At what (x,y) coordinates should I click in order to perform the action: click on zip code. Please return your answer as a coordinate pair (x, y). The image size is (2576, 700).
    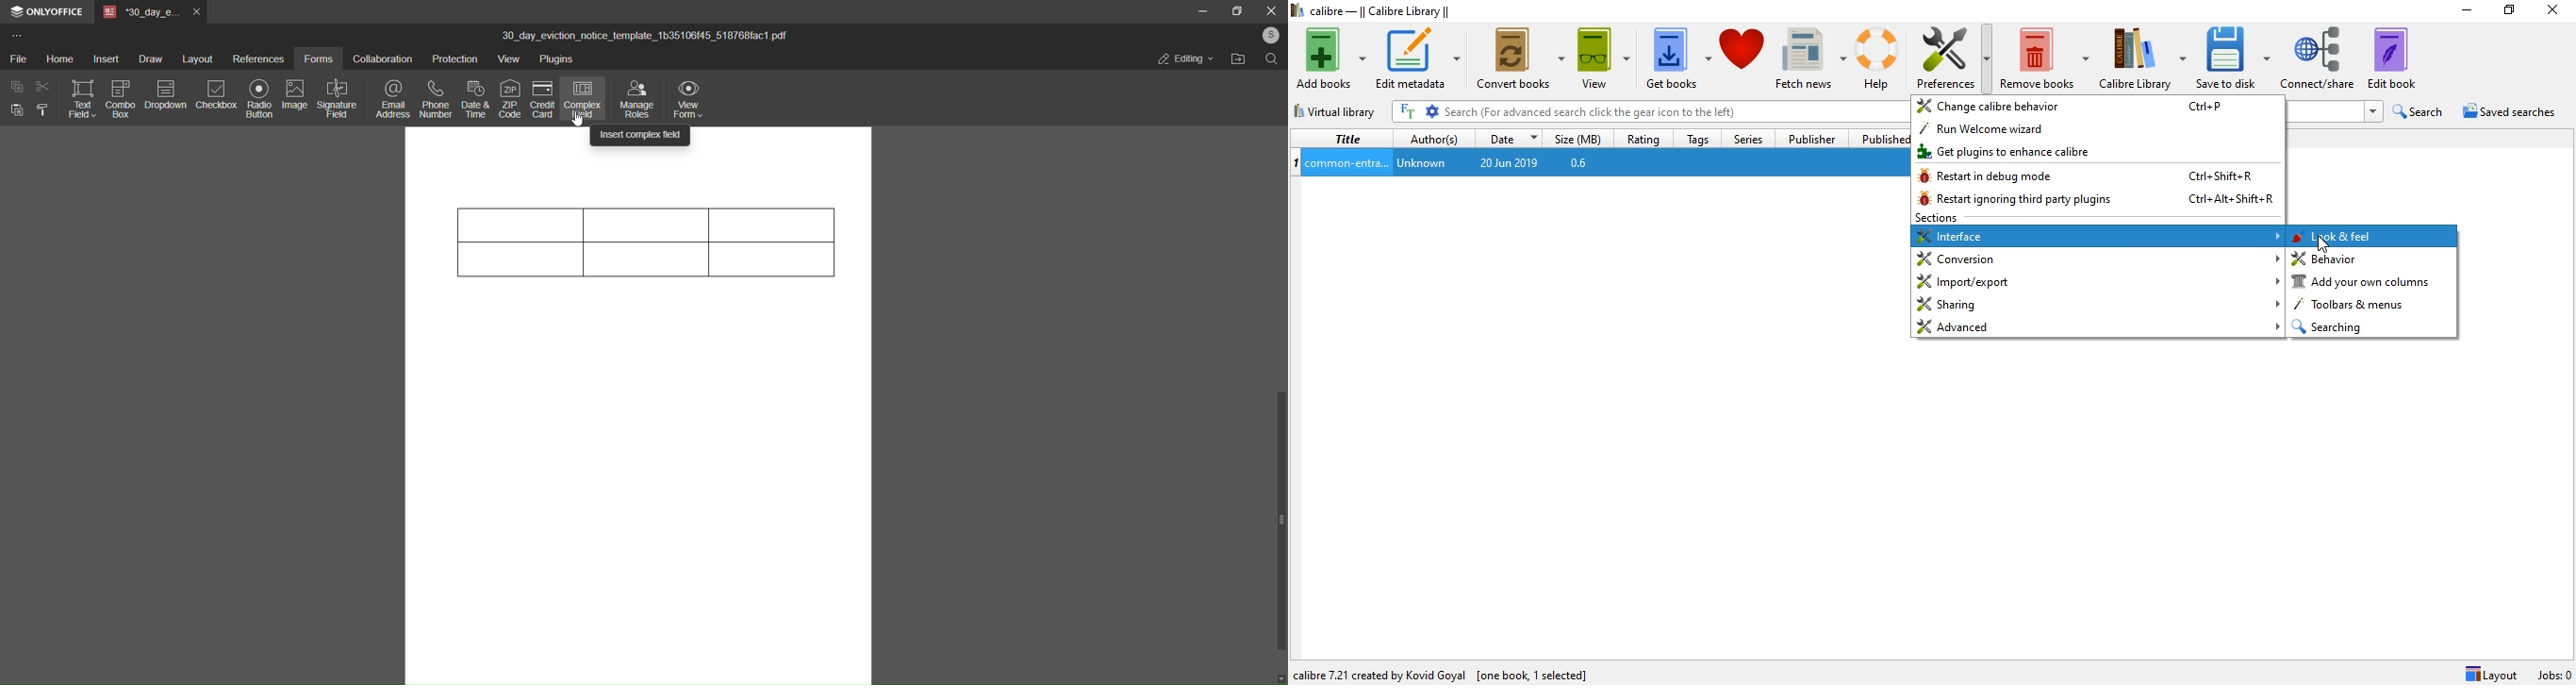
    Looking at the image, I should click on (509, 97).